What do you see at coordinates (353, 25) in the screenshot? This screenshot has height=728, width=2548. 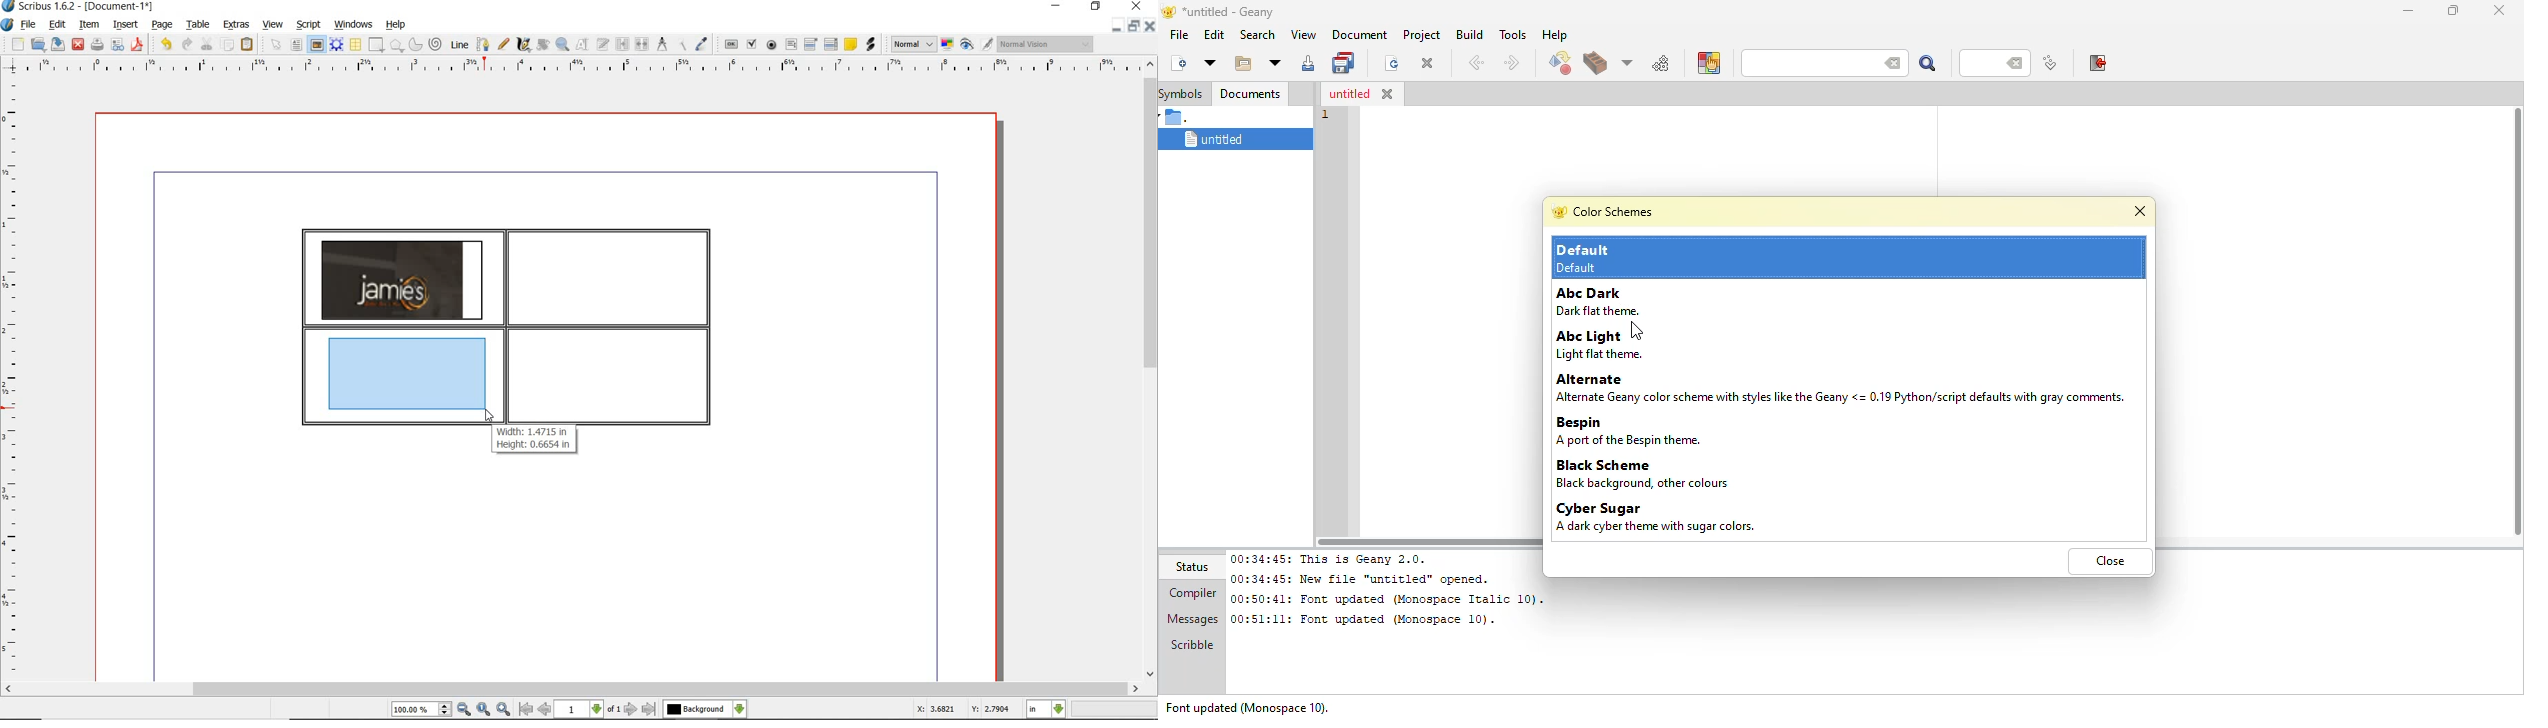 I see `windows` at bounding box center [353, 25].